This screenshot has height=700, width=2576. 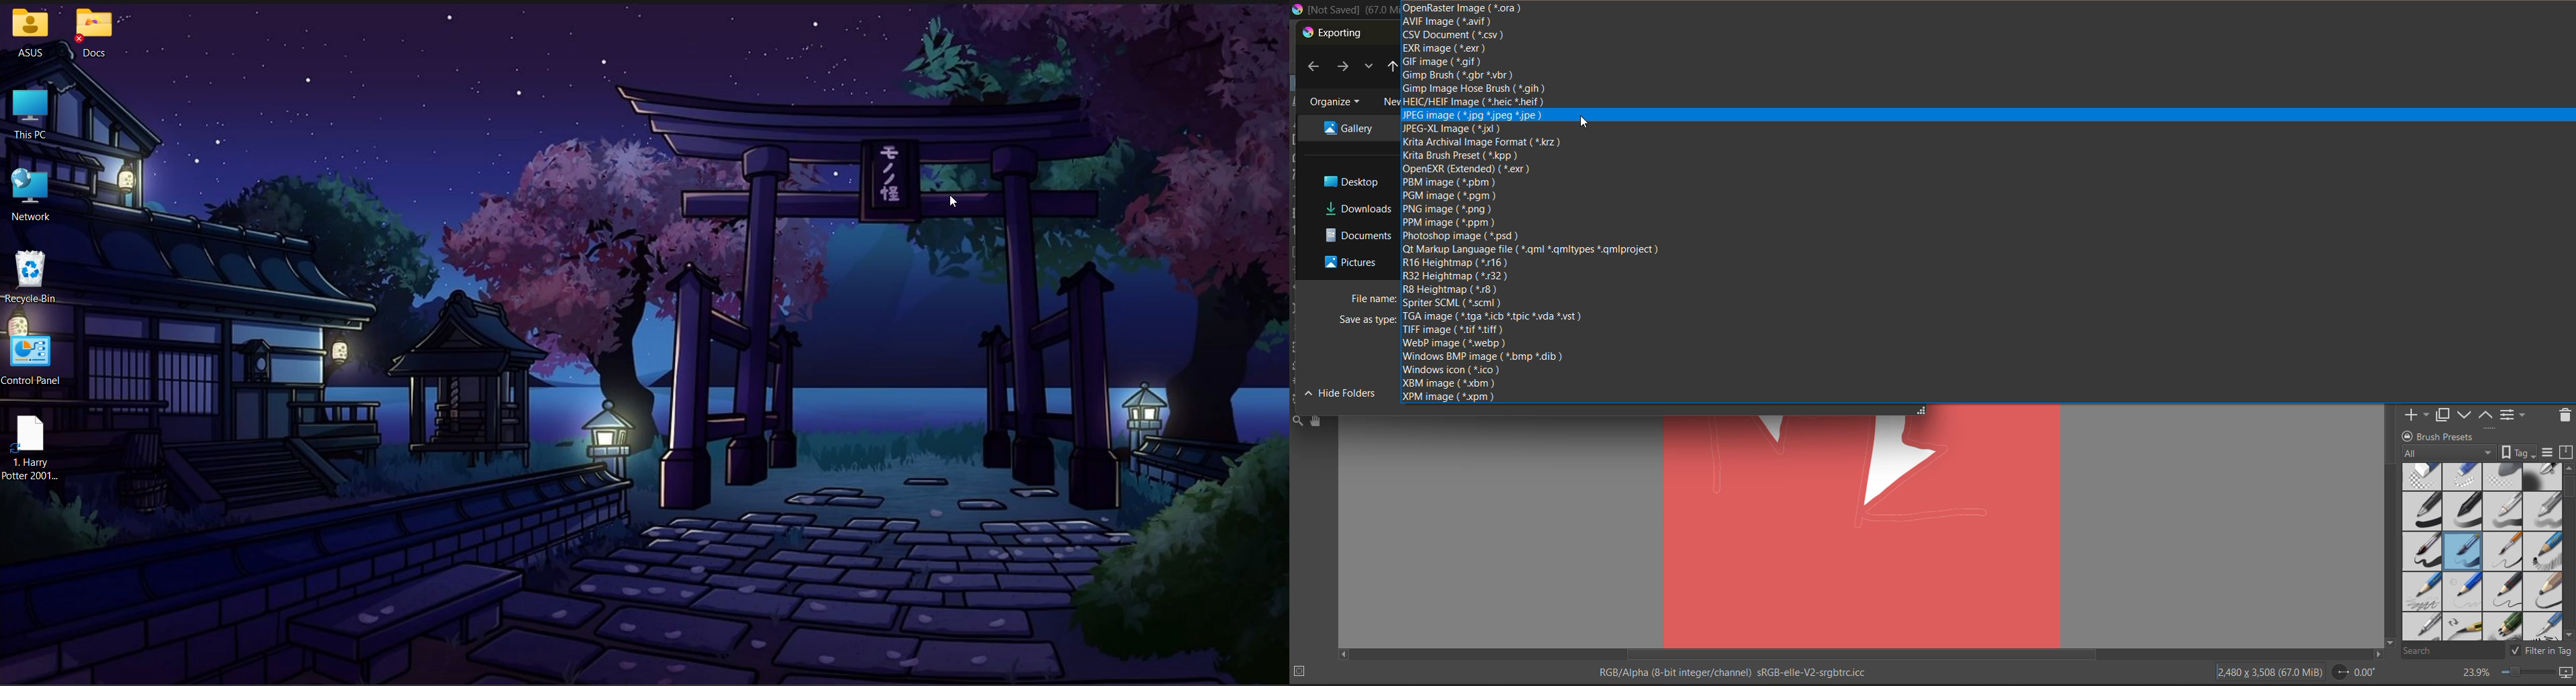 What do you see at coordinates (2561, 417) in the screenshot?
I see `delete the layer or mask` at bounding box center [2561, 417].